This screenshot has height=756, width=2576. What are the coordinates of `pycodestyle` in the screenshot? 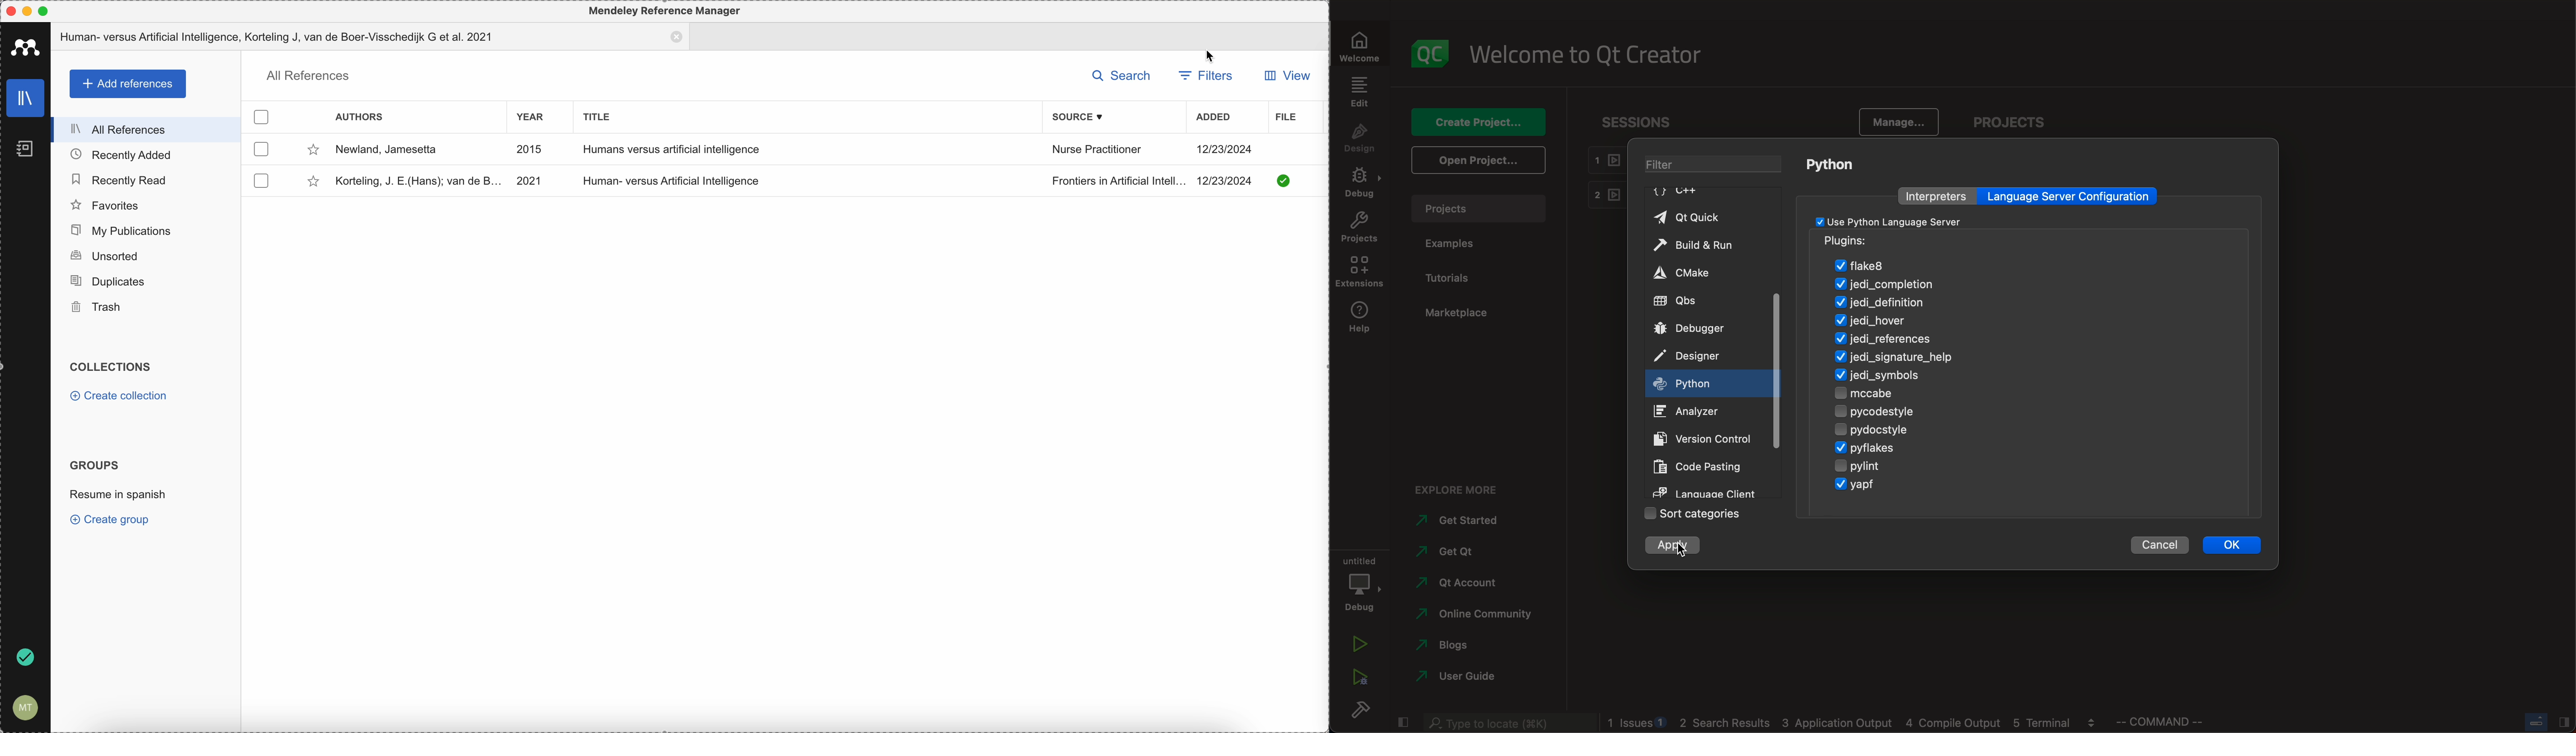 It's located at (1876, 412).